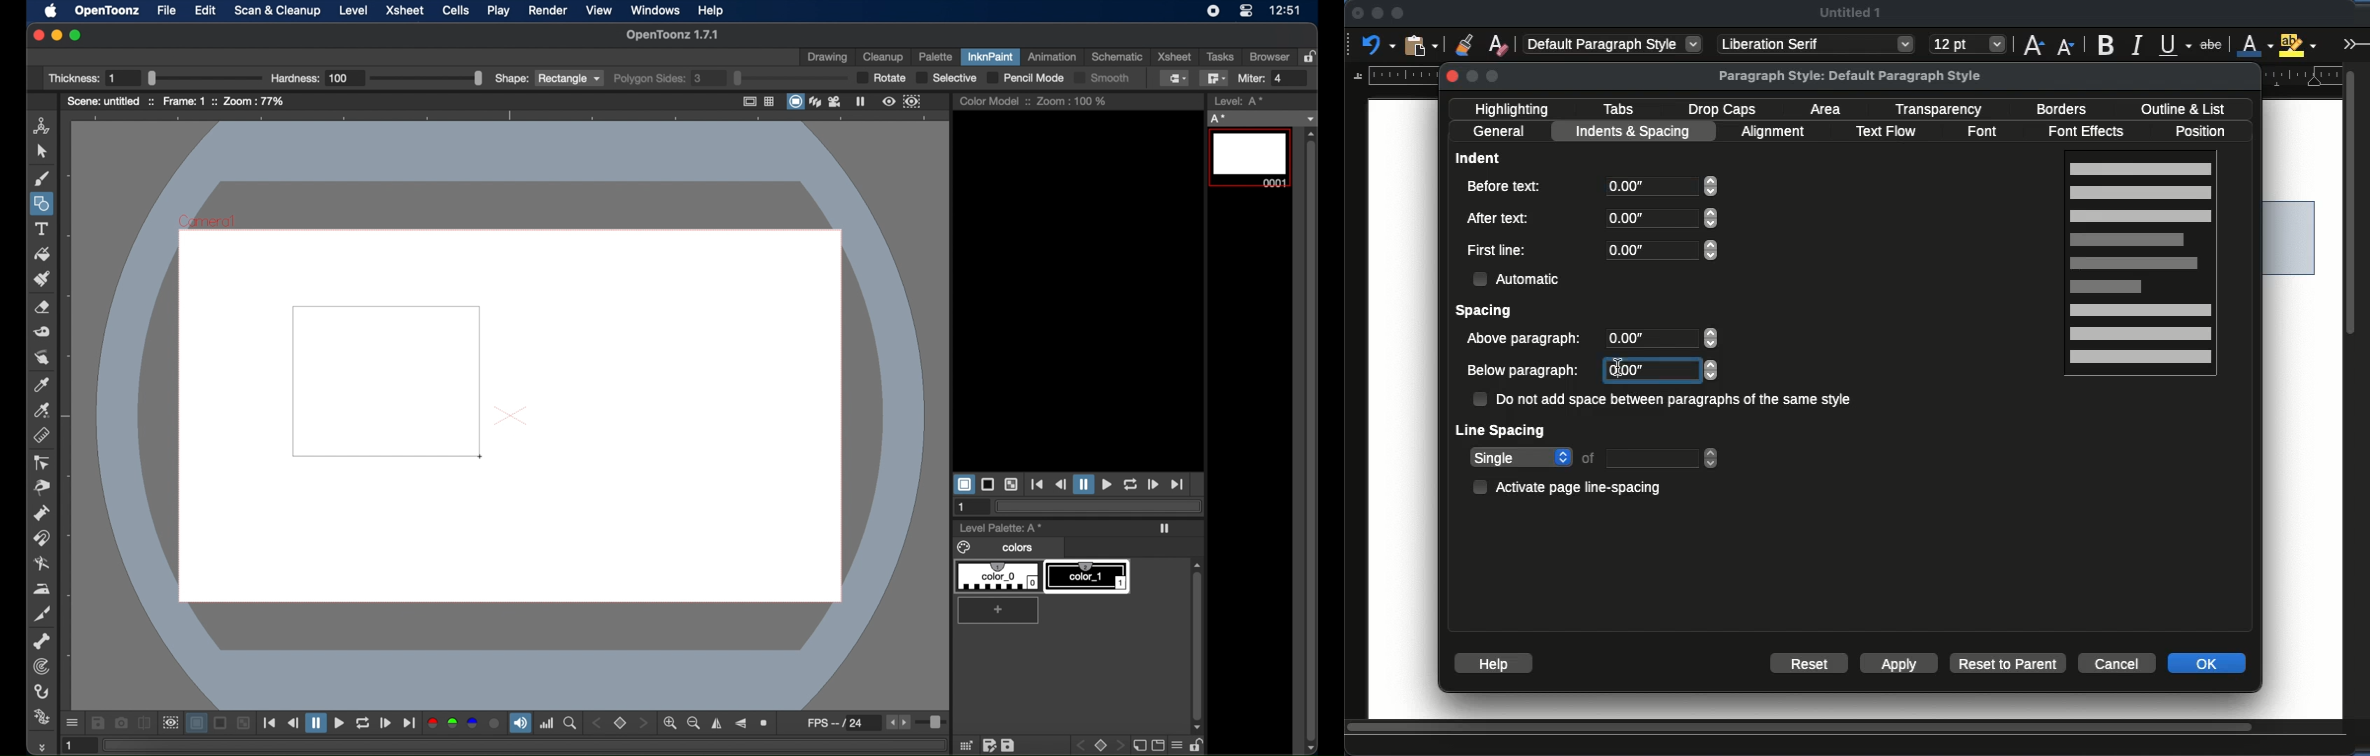 The image size is (2380, 756). What do you see at coordinates (1176, 745) in the screenshot?
I see `menu` at bounding box center [1176, 745].